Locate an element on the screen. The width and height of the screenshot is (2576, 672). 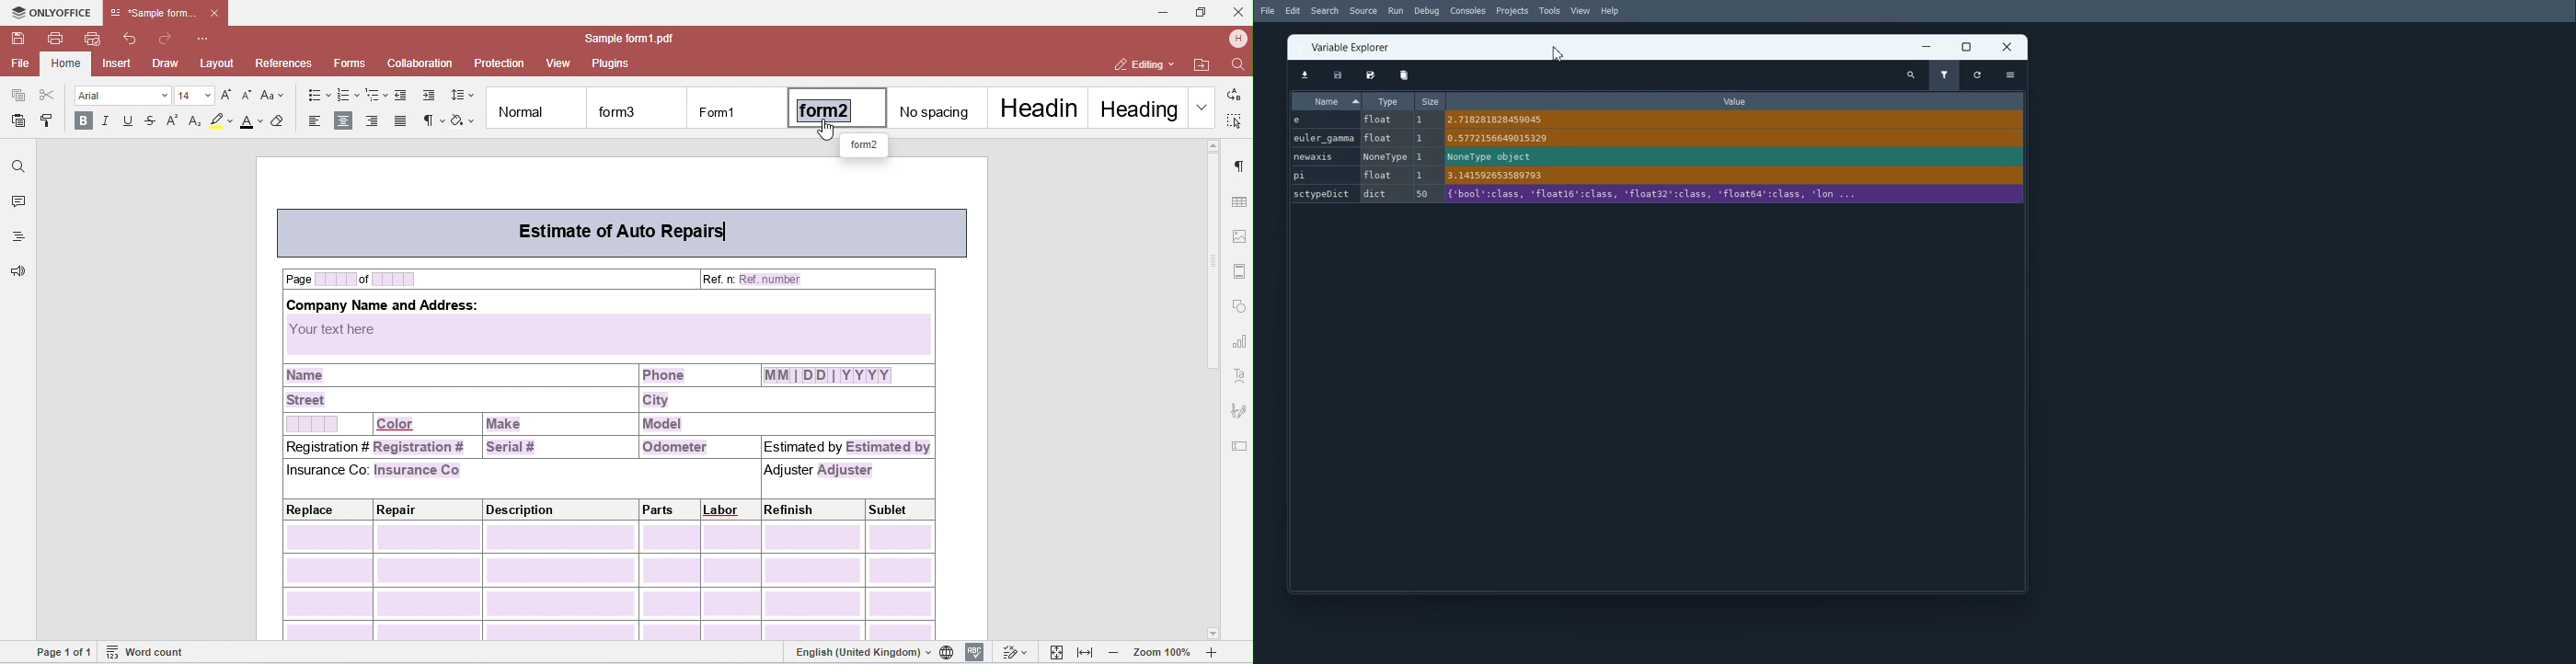
Filter Variables is located at coordinates (1946, 76).